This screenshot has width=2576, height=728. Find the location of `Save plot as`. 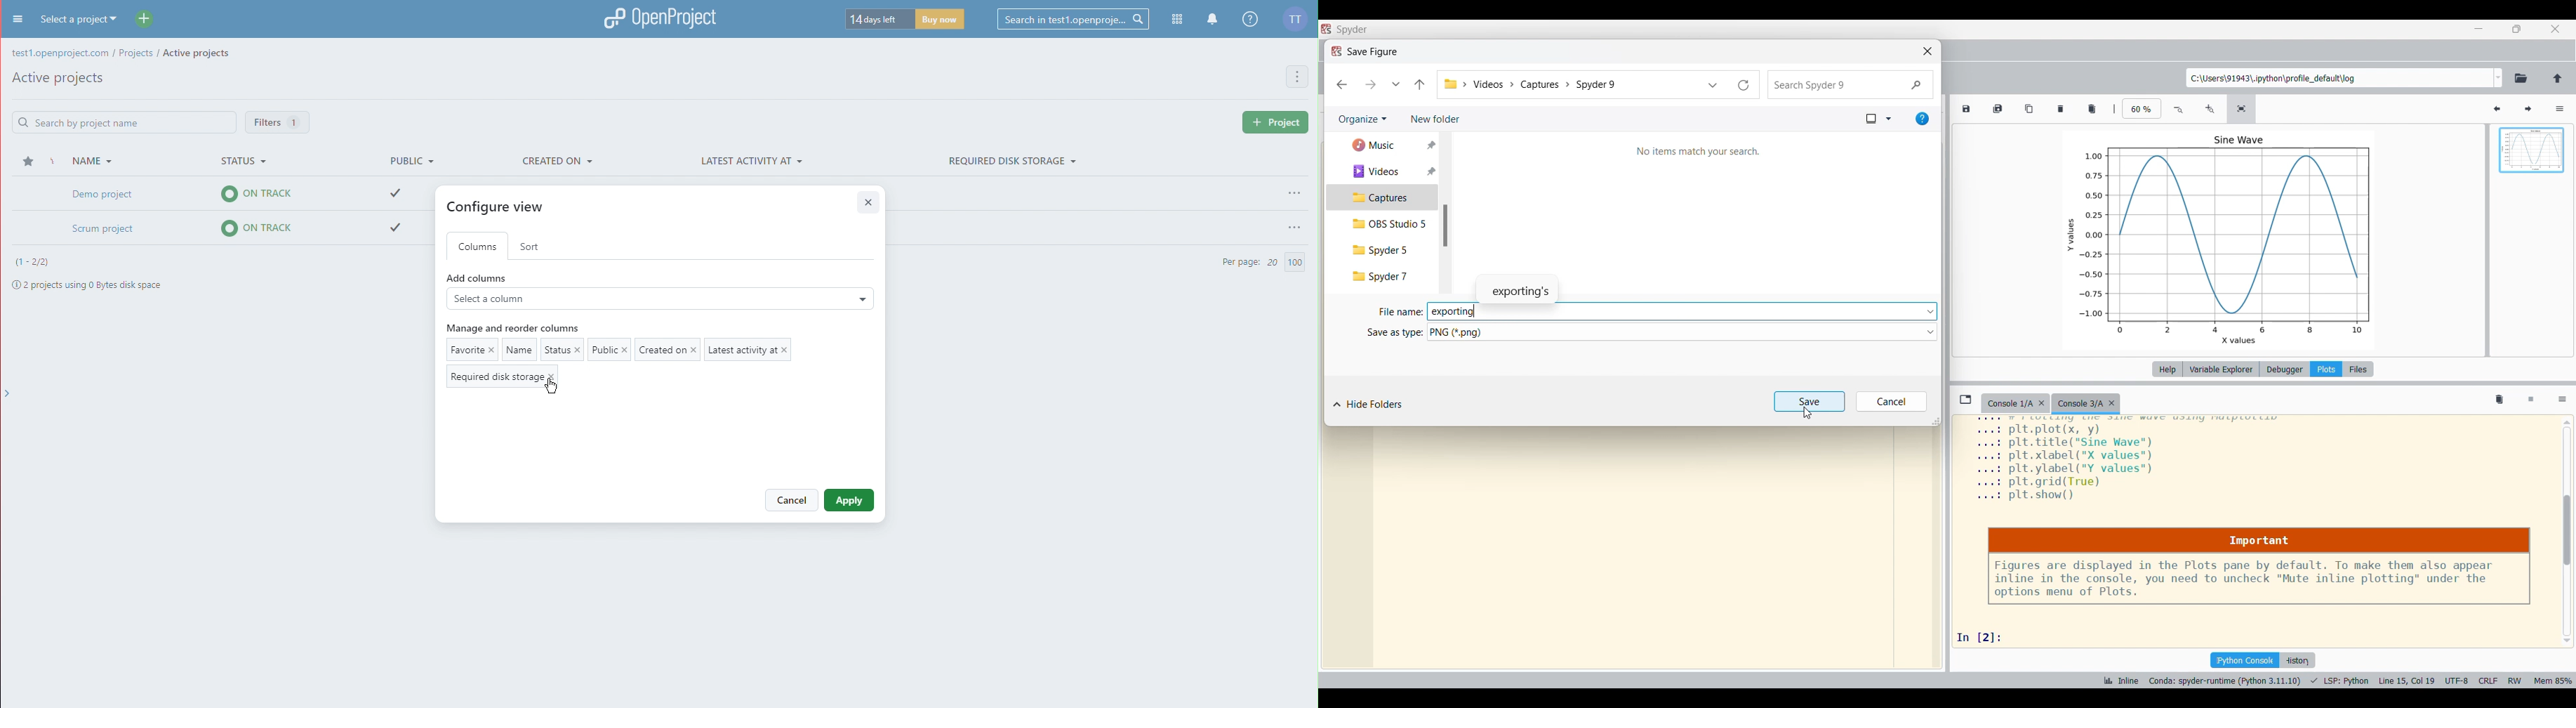

Save plot as is located at coordinates (1965, 109).